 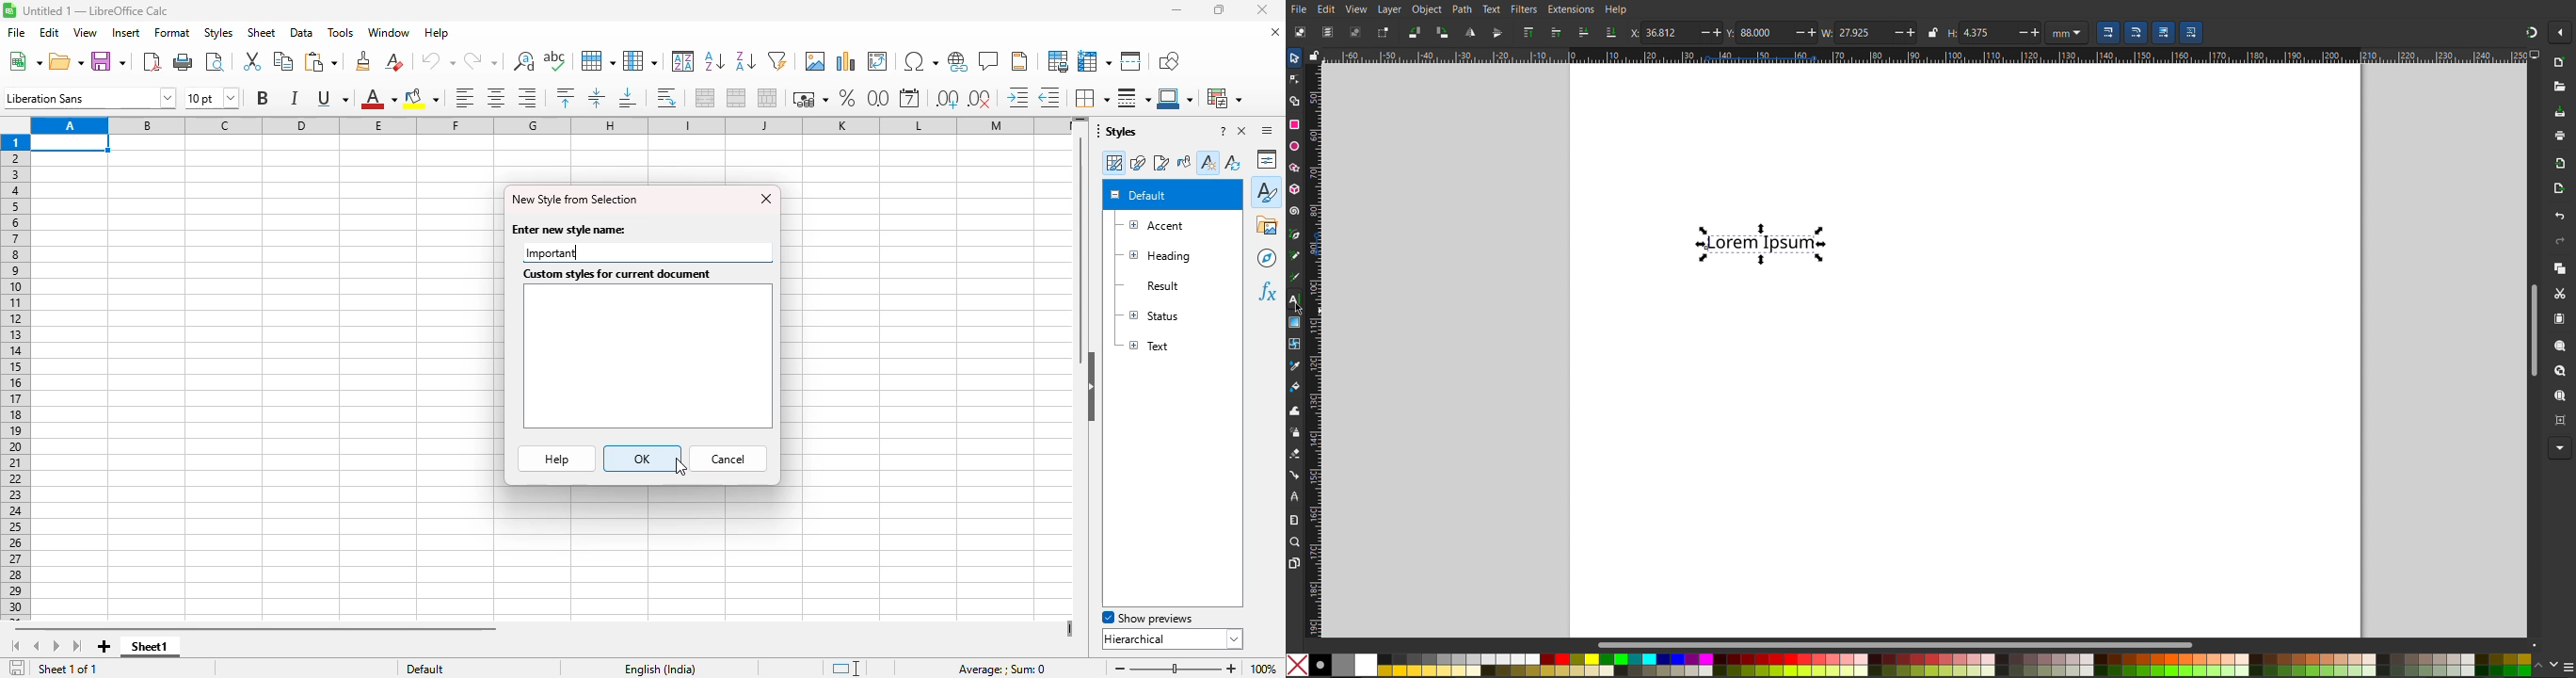 I want to click on default, so click(x=1139, y=194).